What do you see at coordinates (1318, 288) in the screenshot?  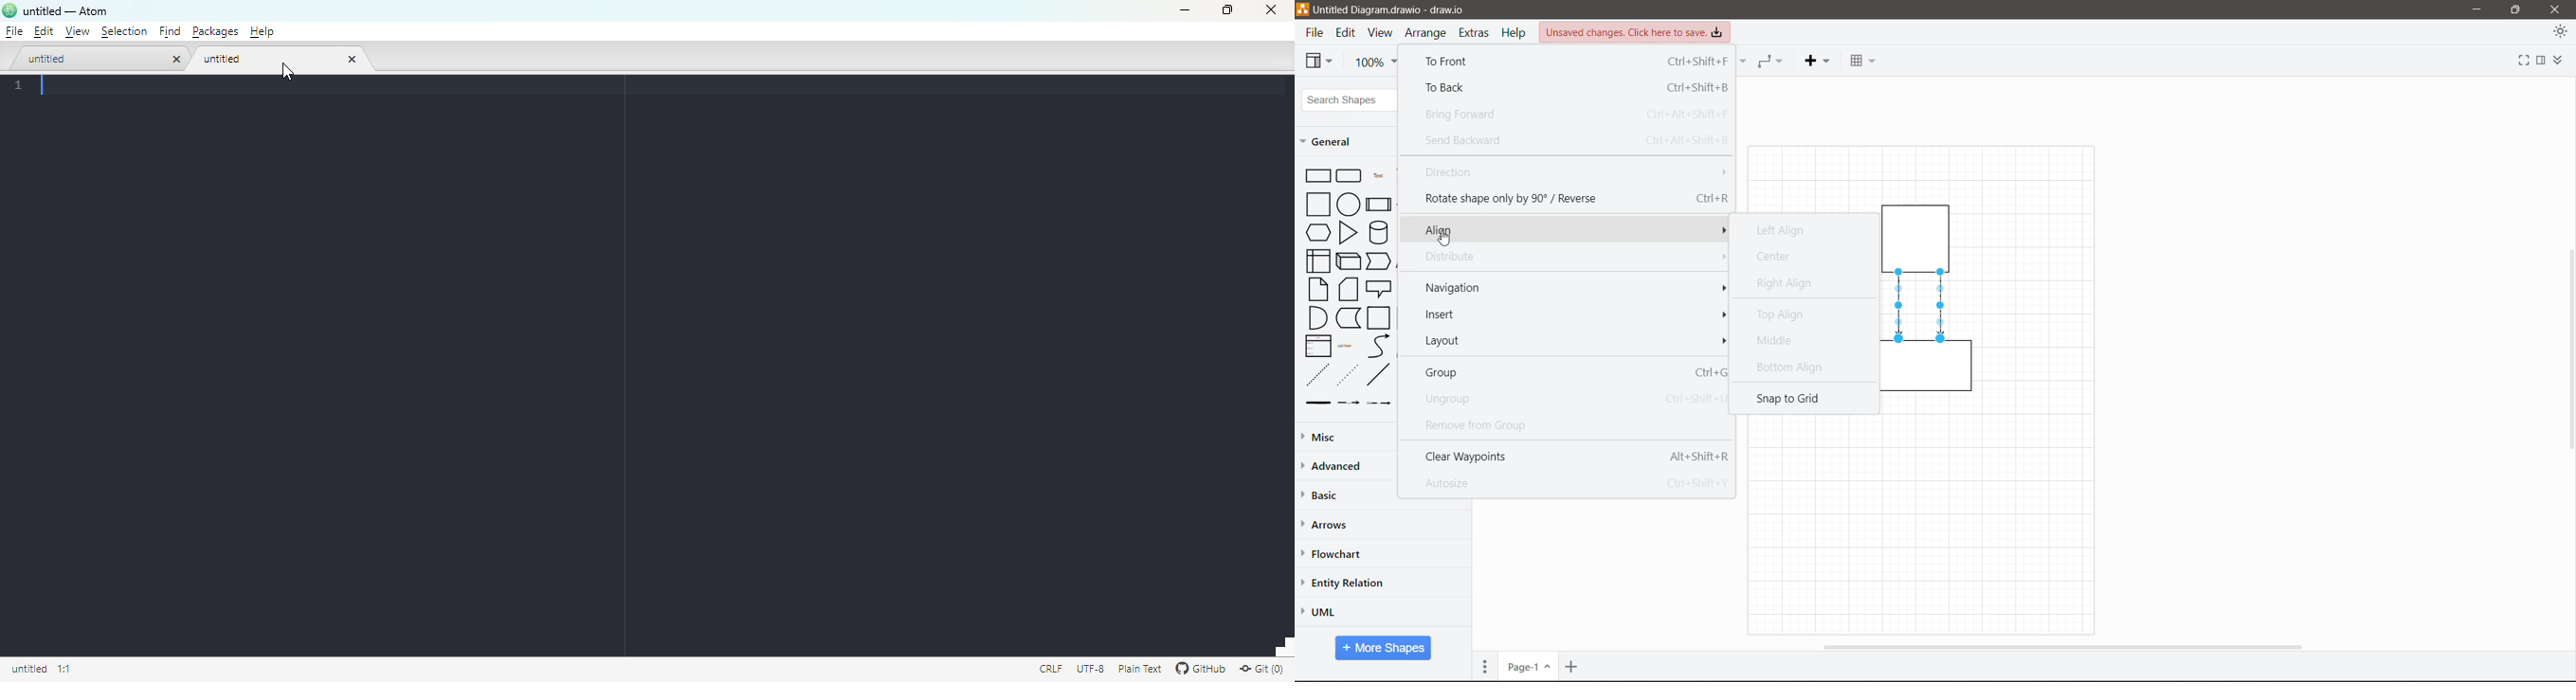 I see `Note` at bounding box center [1318, 288].